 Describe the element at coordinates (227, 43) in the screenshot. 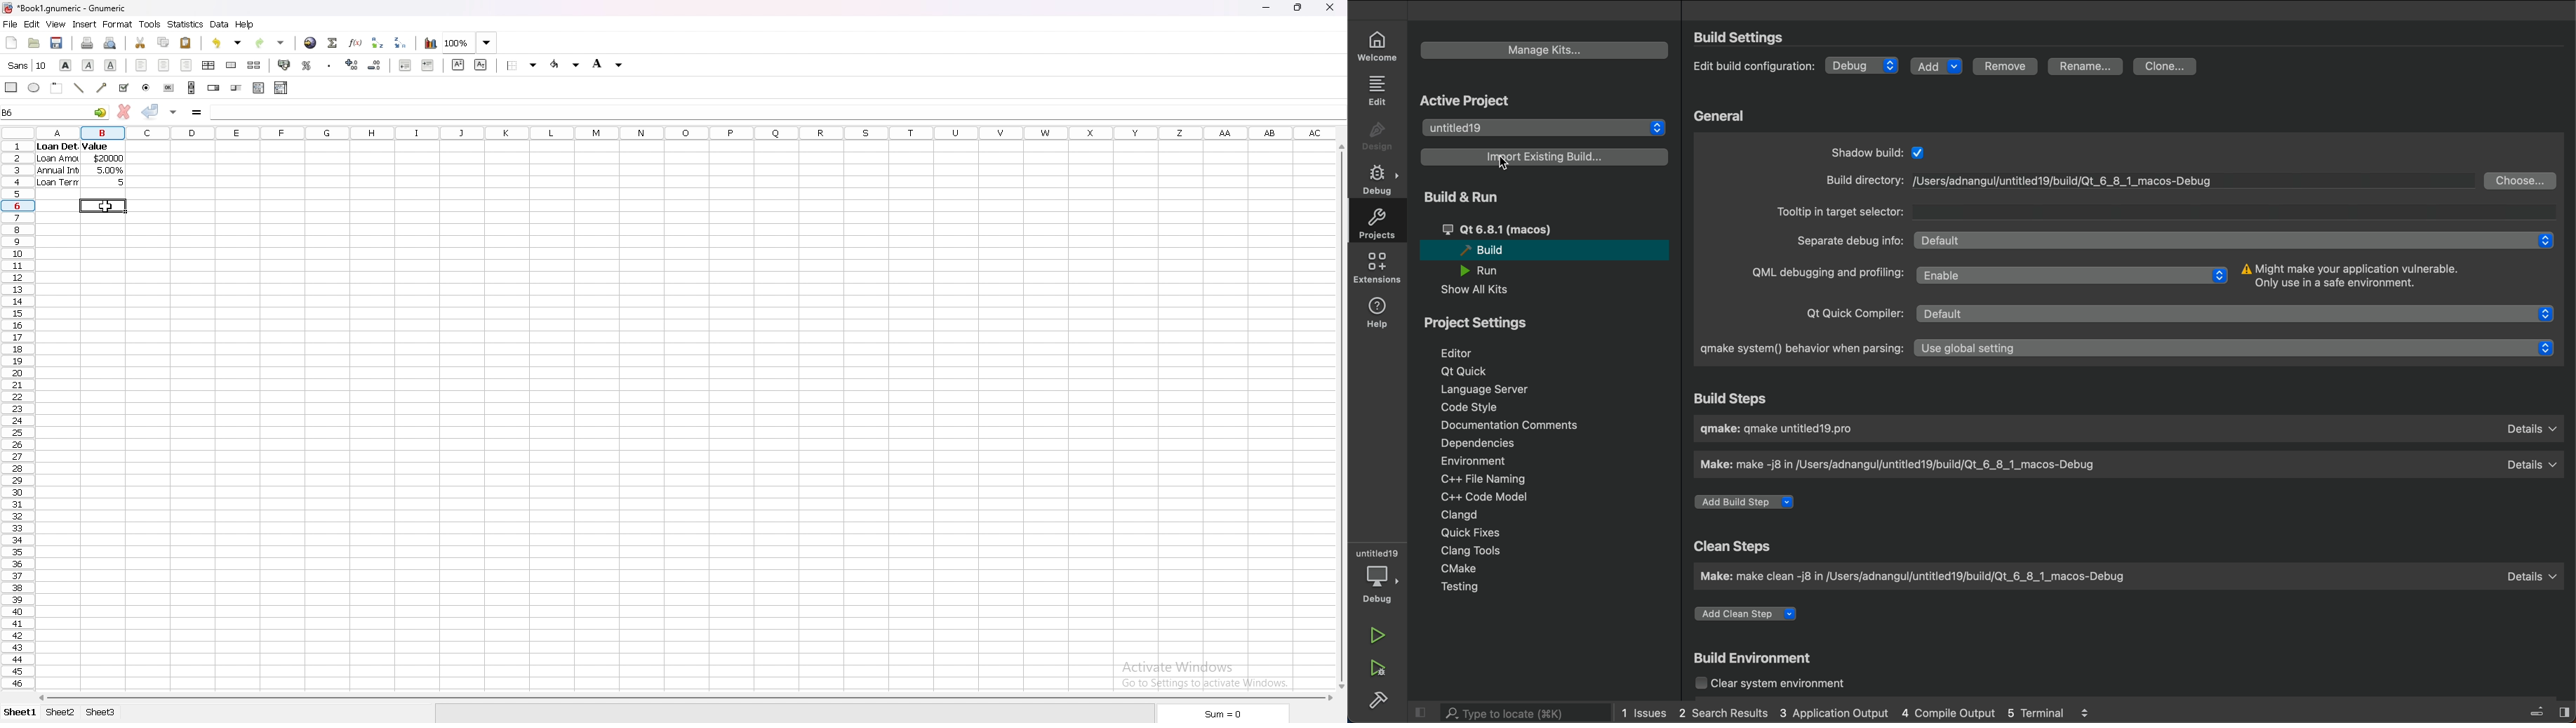

I see `undo` at that location.